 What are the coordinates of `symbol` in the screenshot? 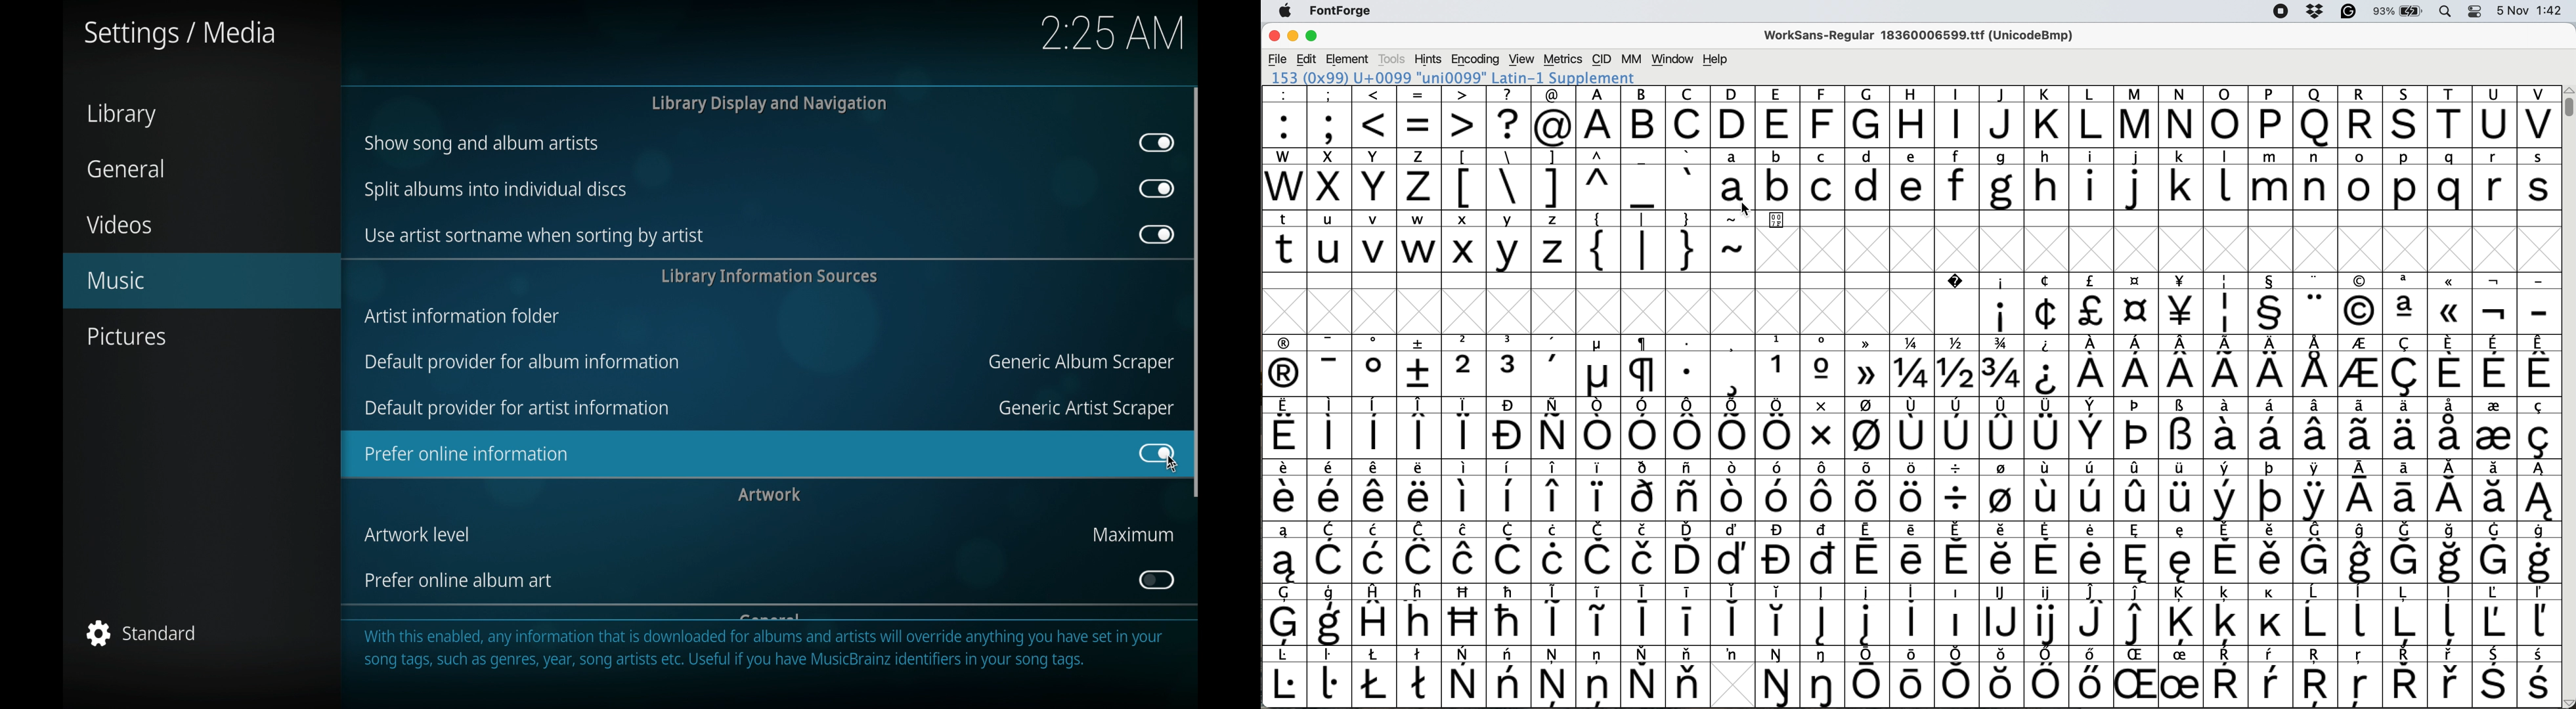 It's located at (2362, 613).